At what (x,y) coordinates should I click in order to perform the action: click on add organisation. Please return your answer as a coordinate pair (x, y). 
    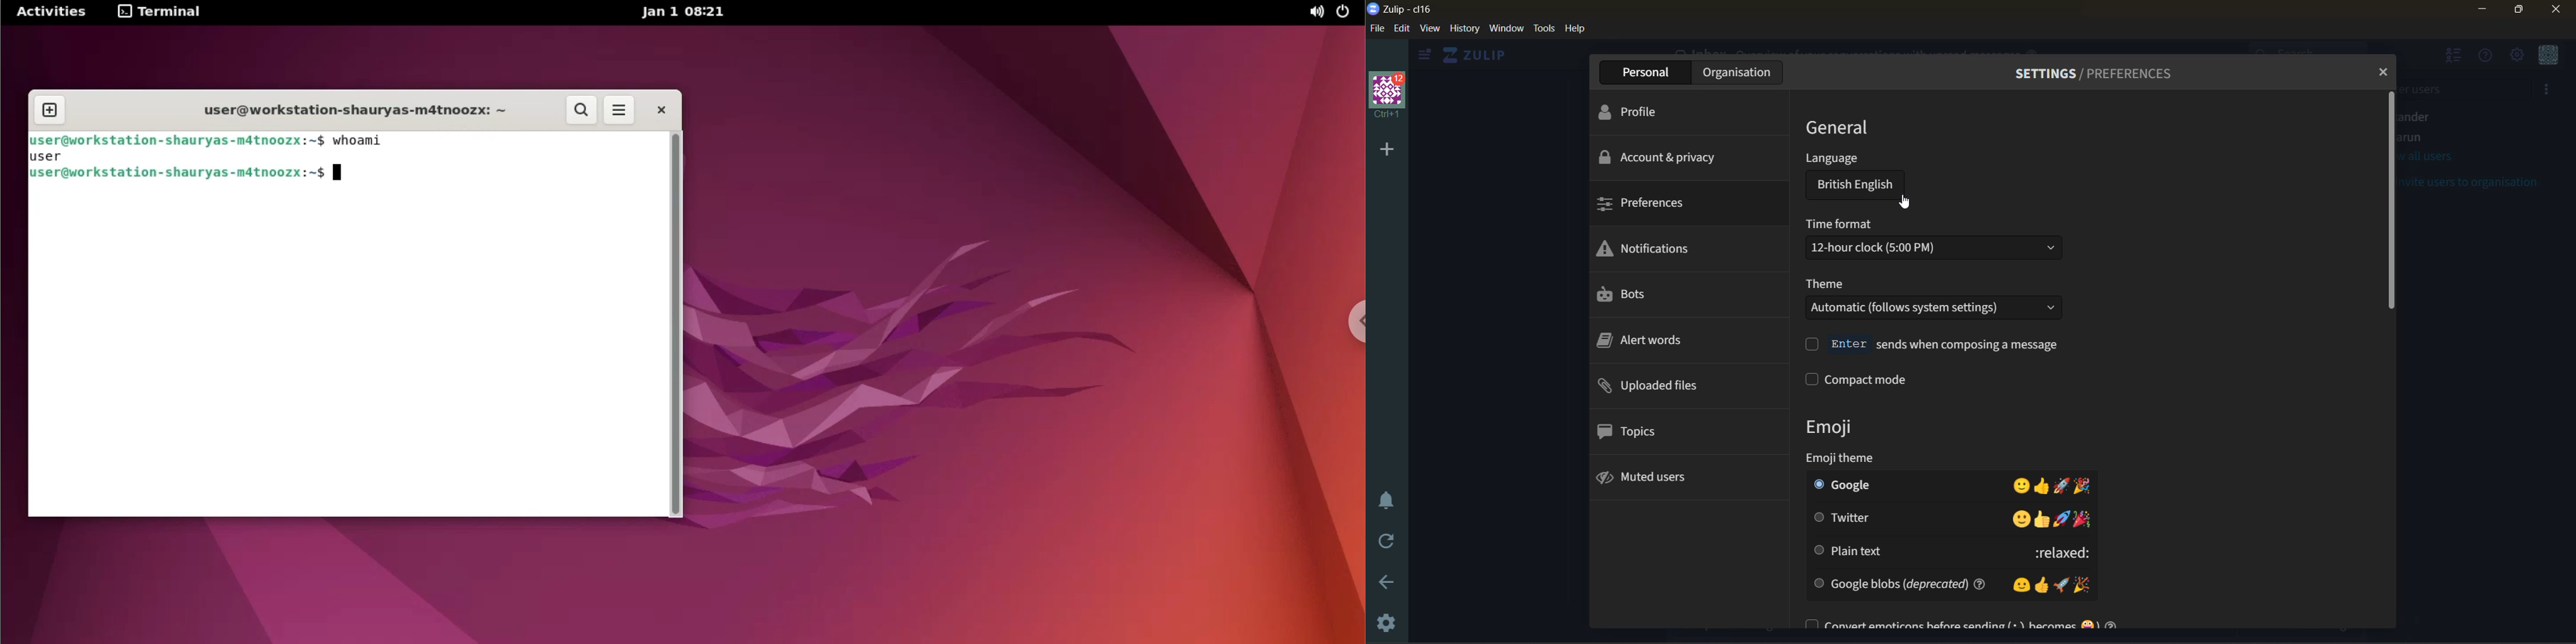
    Looking at the image, I should click on (1384, 149).